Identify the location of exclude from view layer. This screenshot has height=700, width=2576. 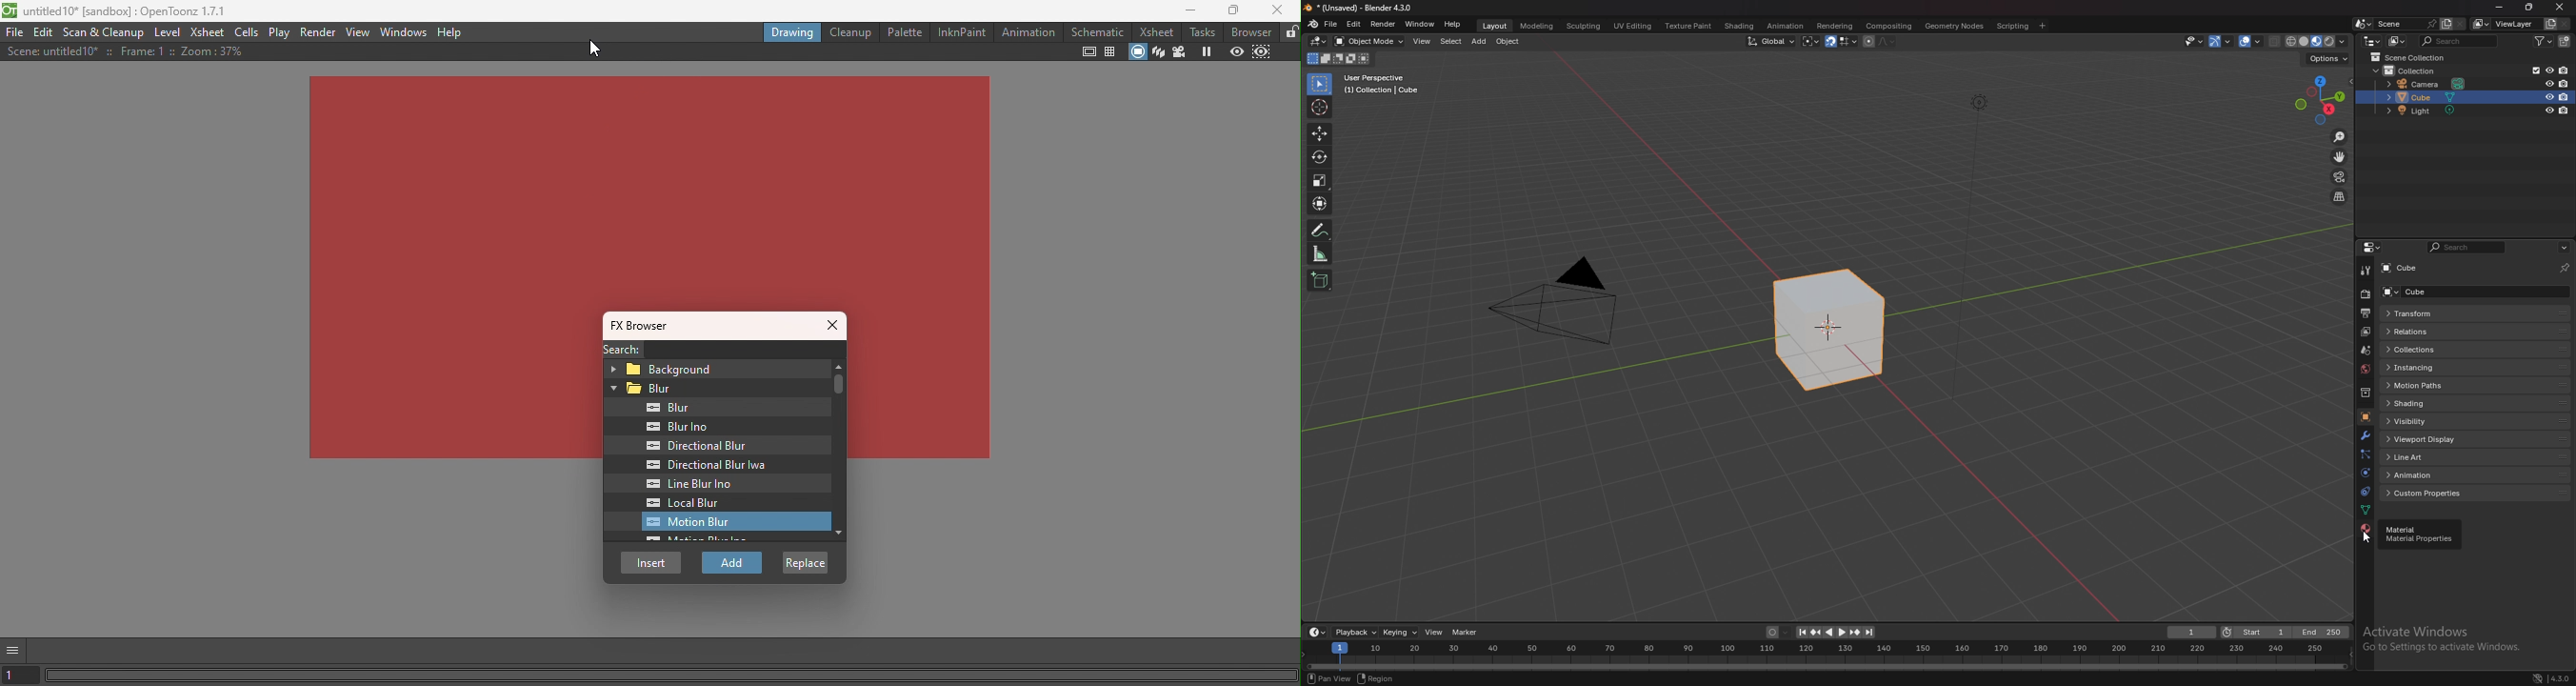
(2533, 70).